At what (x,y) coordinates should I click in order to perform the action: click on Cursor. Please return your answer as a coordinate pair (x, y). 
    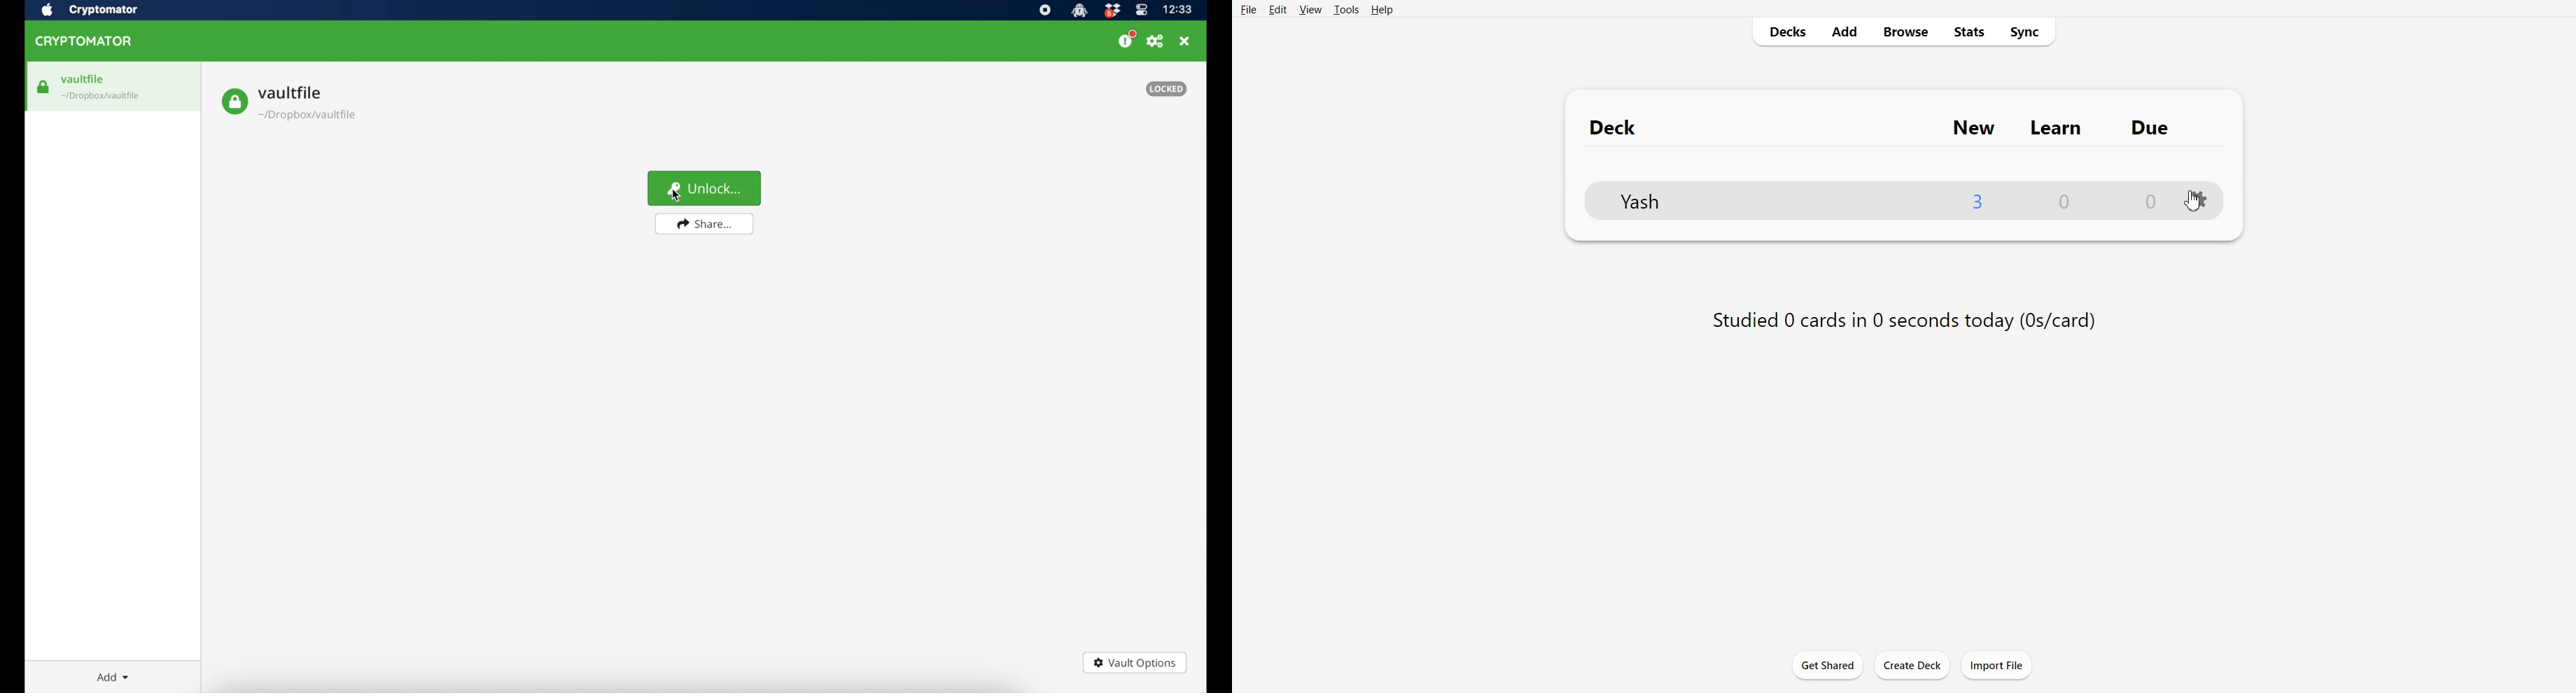
    Looking at the image, I should click on (2195, 201).